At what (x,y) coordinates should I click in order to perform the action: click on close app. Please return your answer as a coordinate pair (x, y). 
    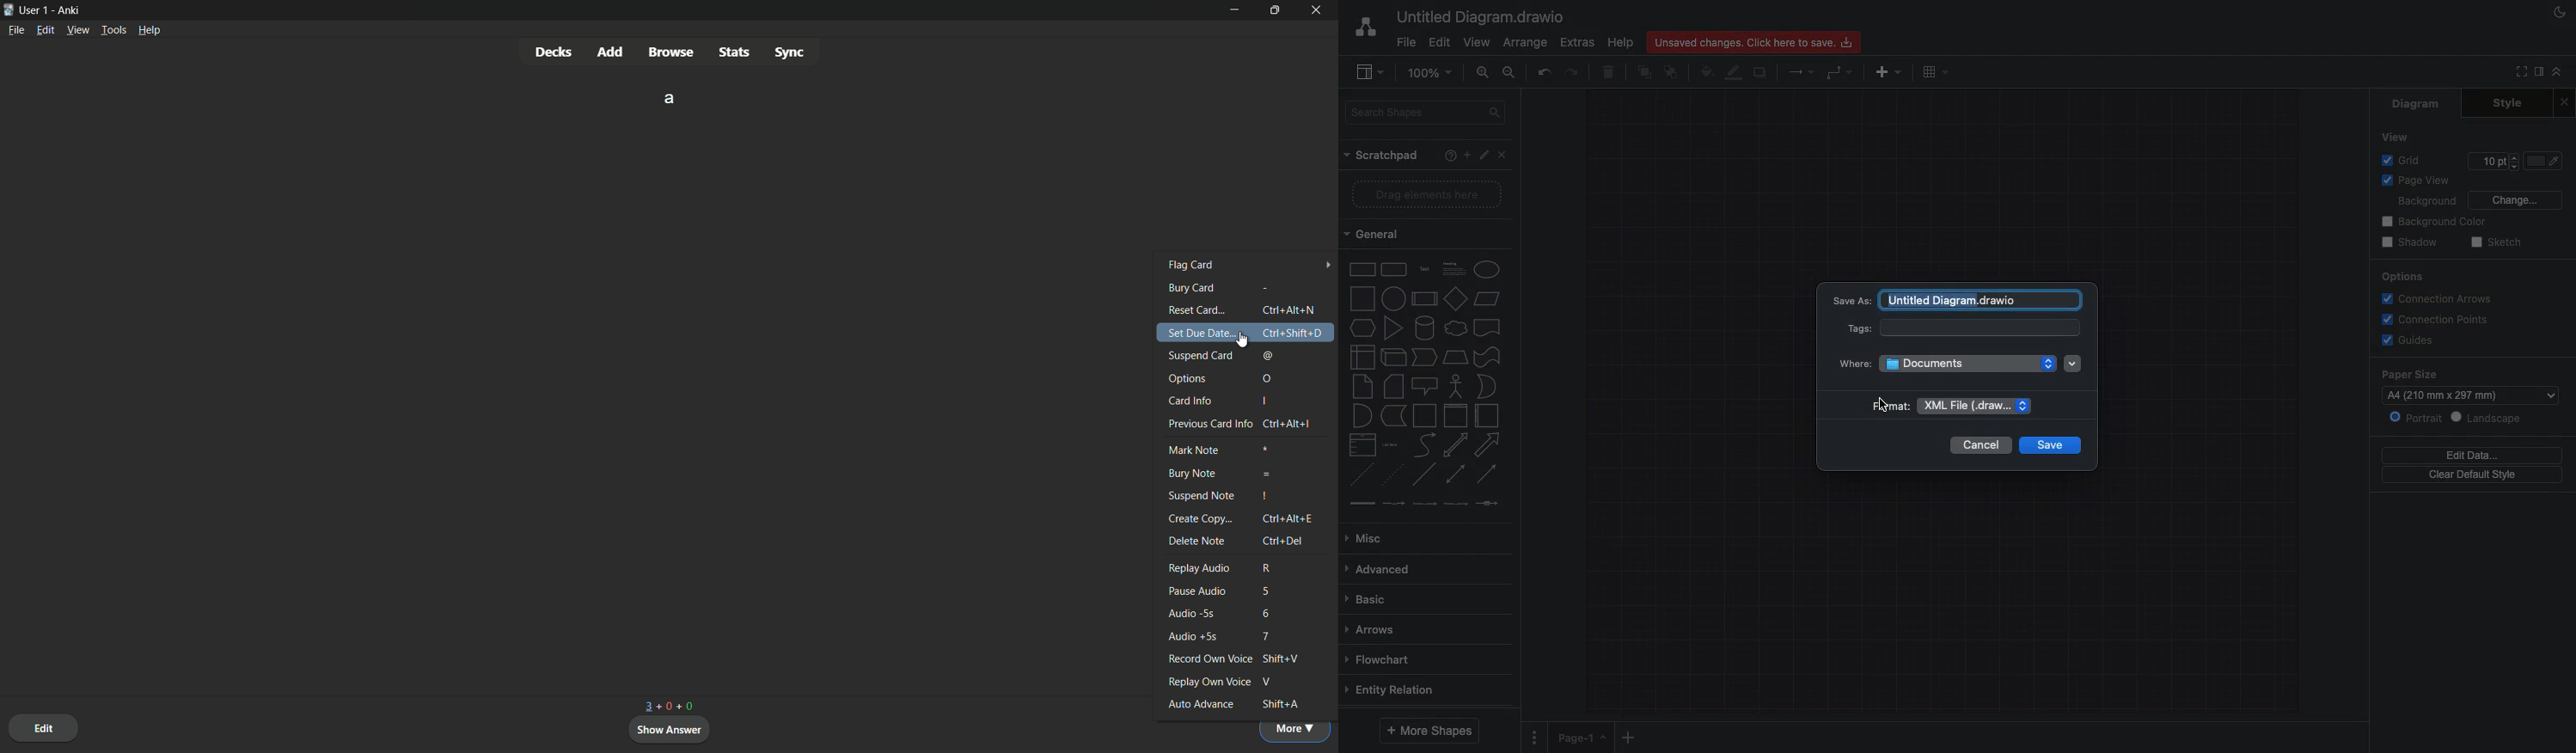
    Looking at the image, I should click on (1319, 10).